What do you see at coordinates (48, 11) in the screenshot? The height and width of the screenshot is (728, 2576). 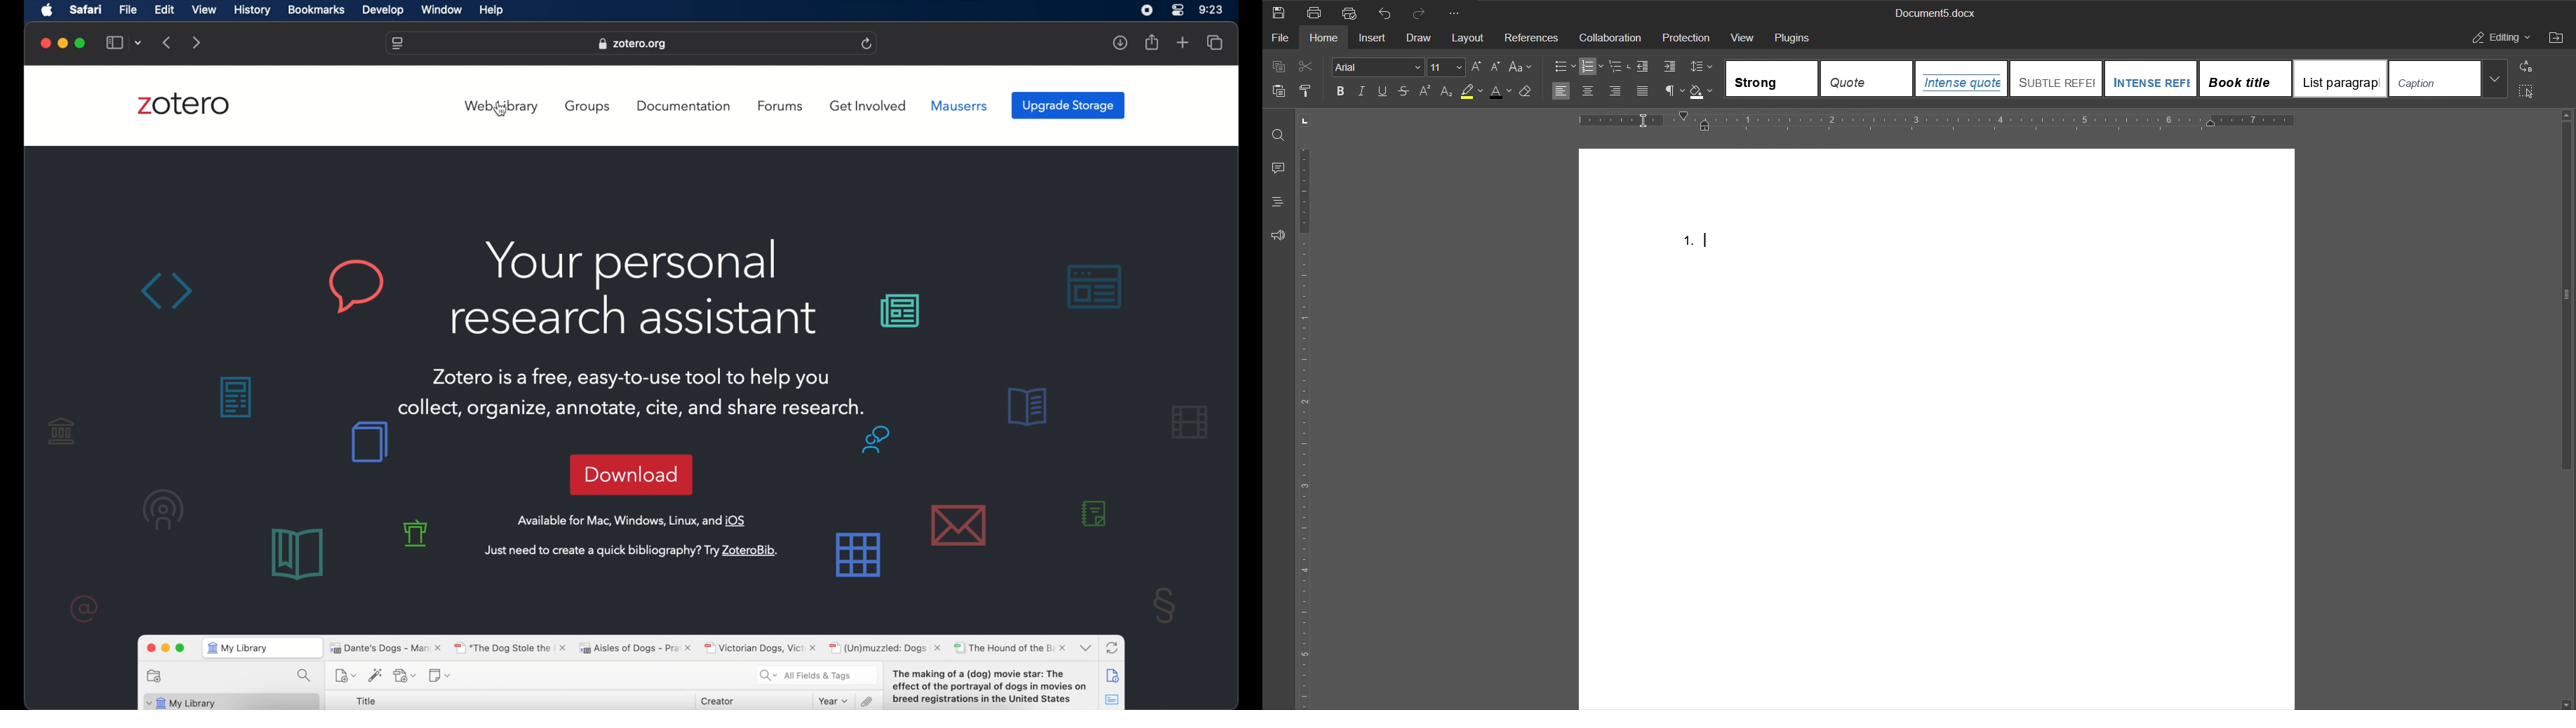 I see `apple icon` at bounding box center [48, 11].